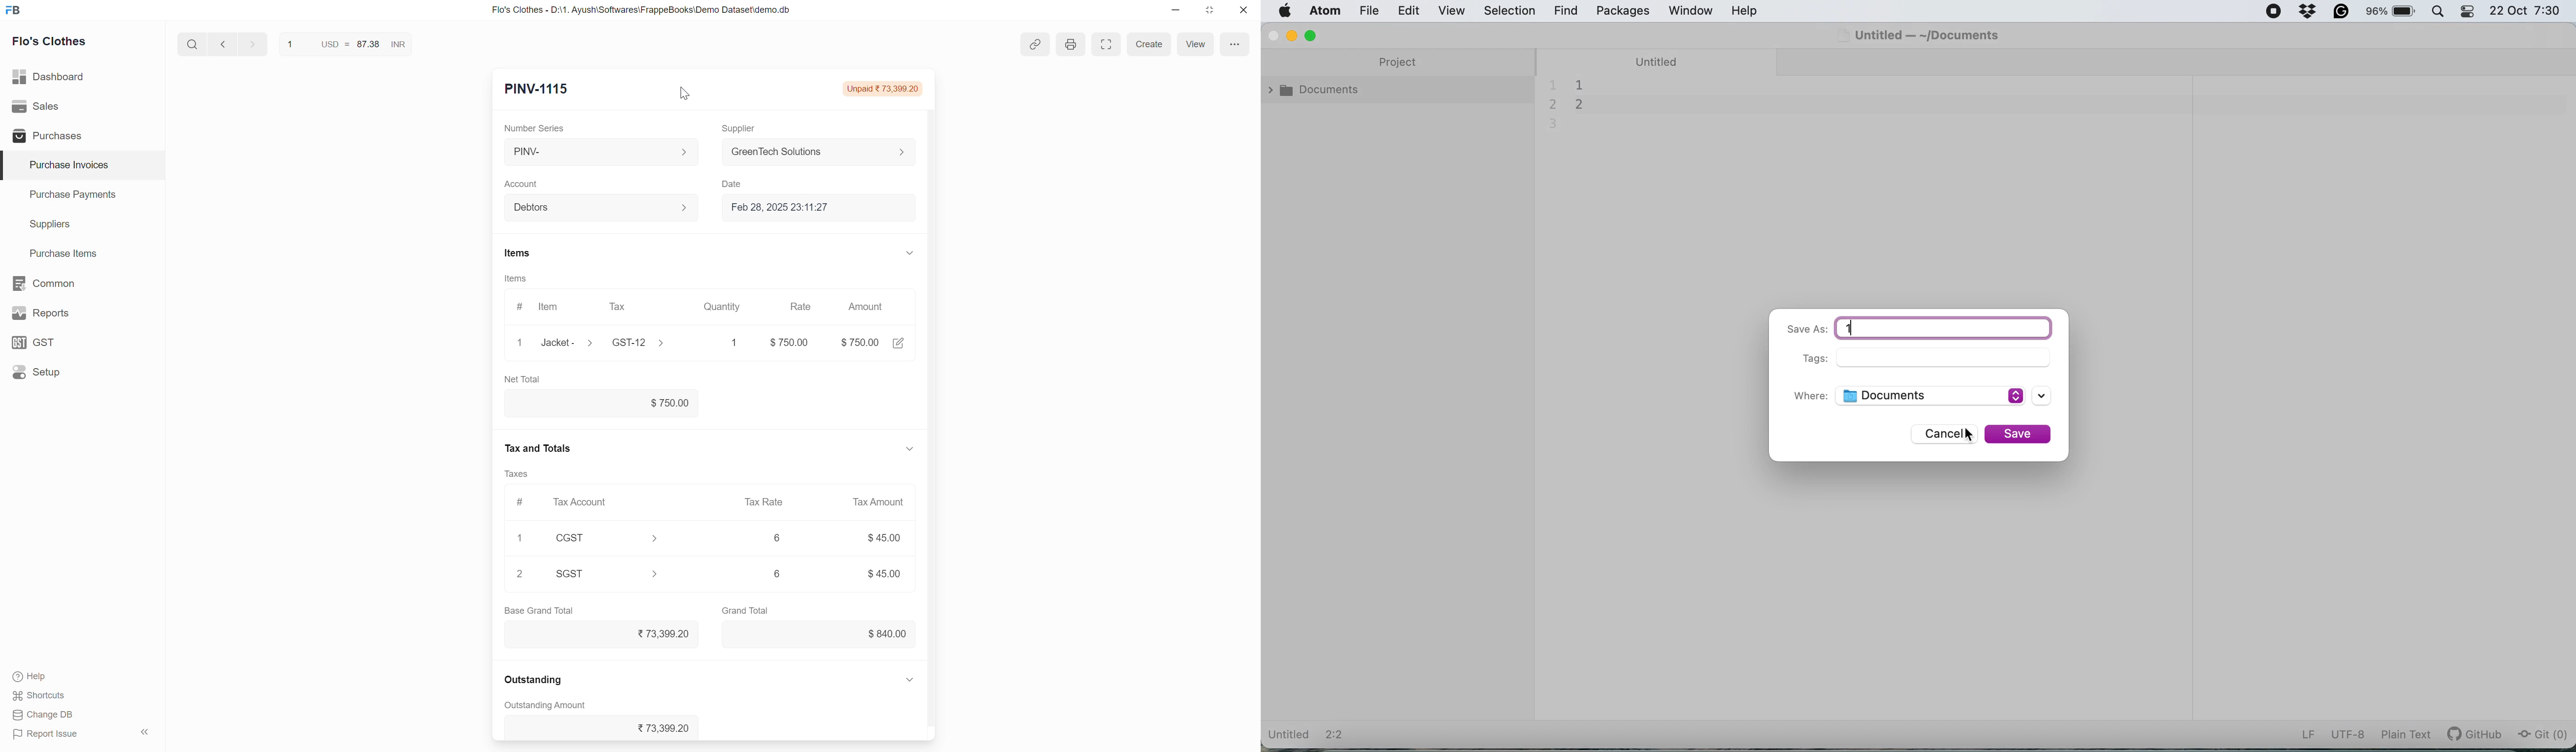 The height and width of the screenshot is (756, 2576). I want to click on Create, so click(1148, 43).